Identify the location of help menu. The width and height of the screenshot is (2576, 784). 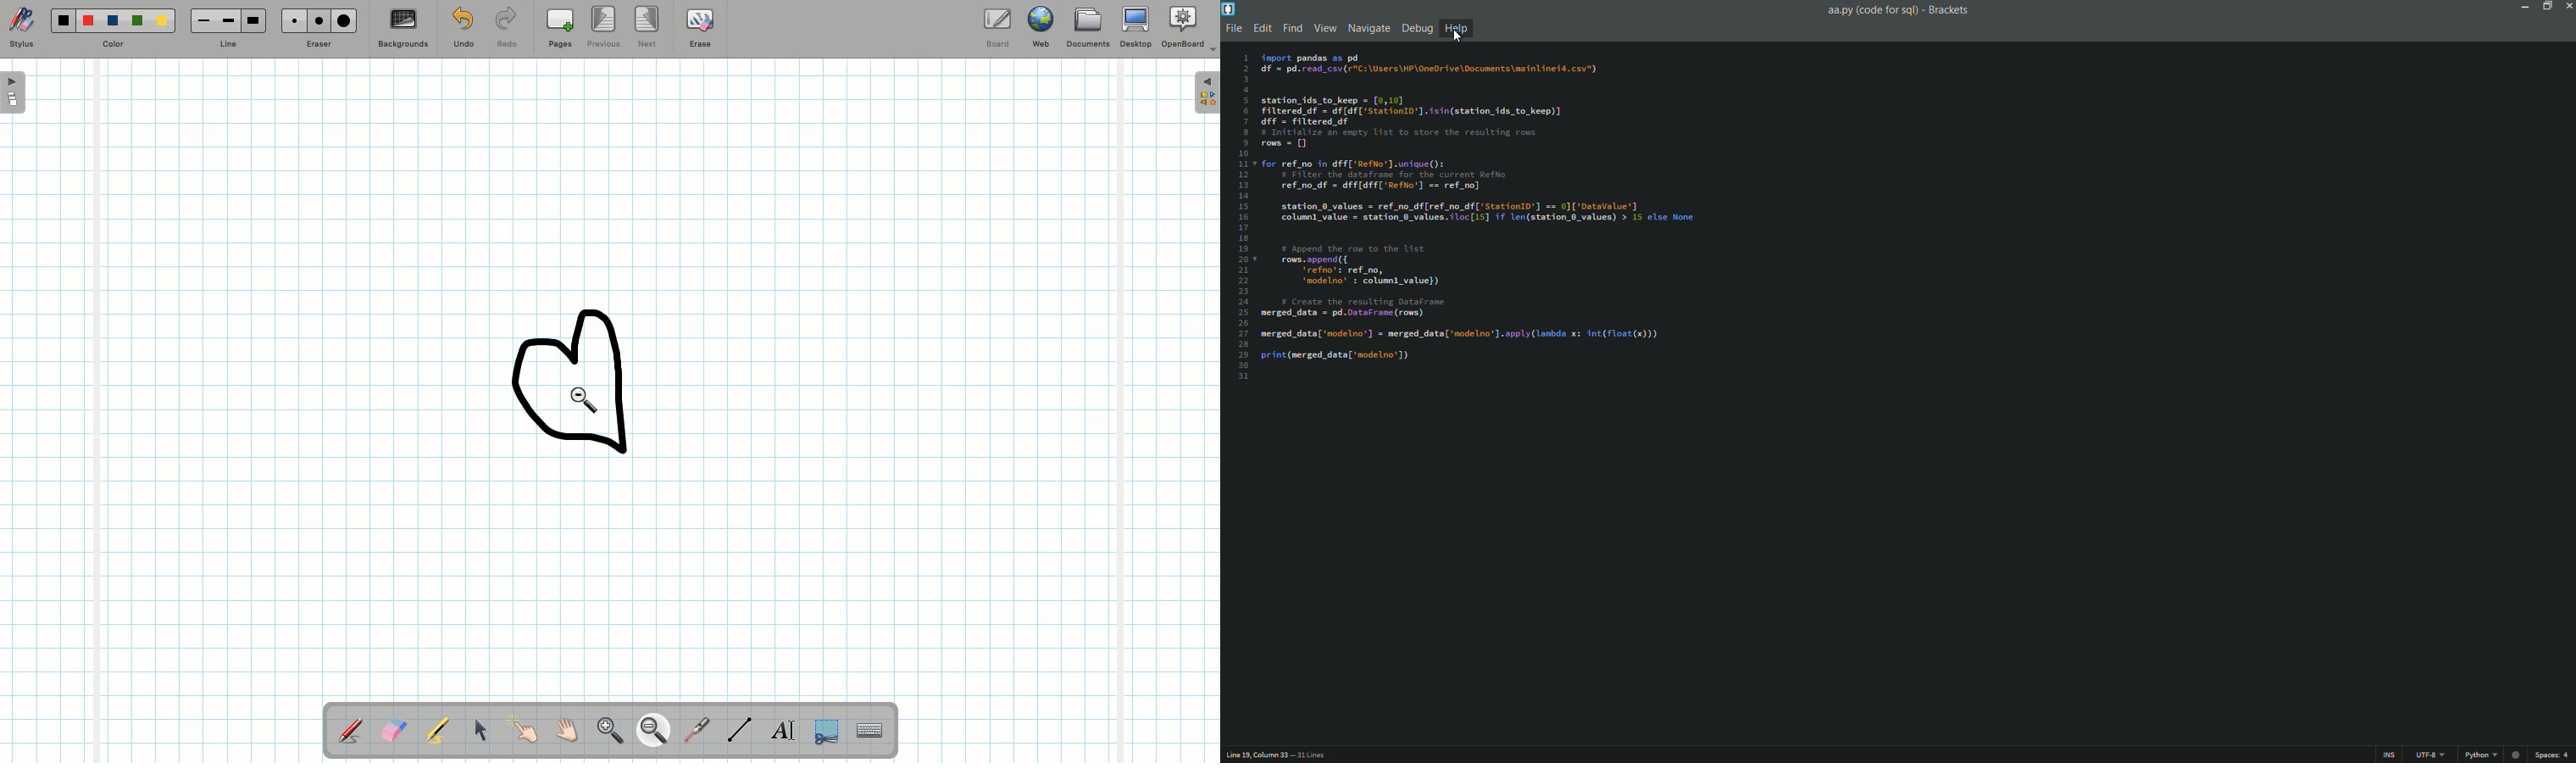
(1455, 29).